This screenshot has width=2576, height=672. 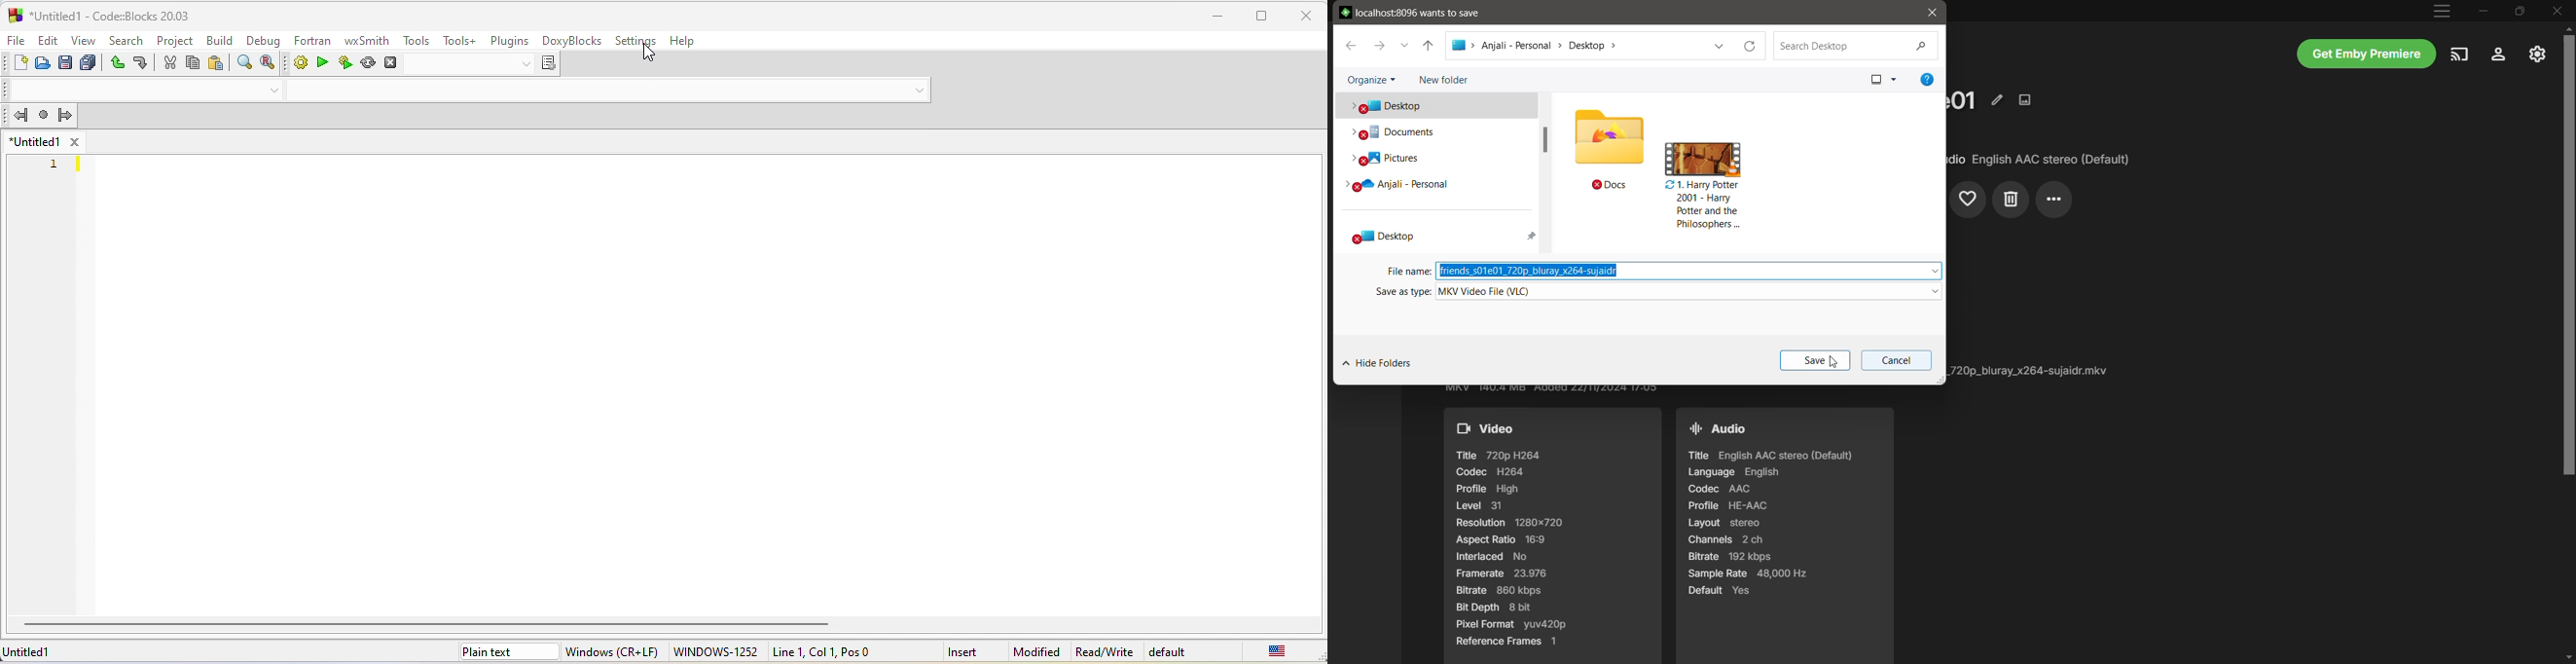 What do you see at coordinates (717, 652) in the screenshot?
I see `windows 1252` at bounding box center [717, 652].